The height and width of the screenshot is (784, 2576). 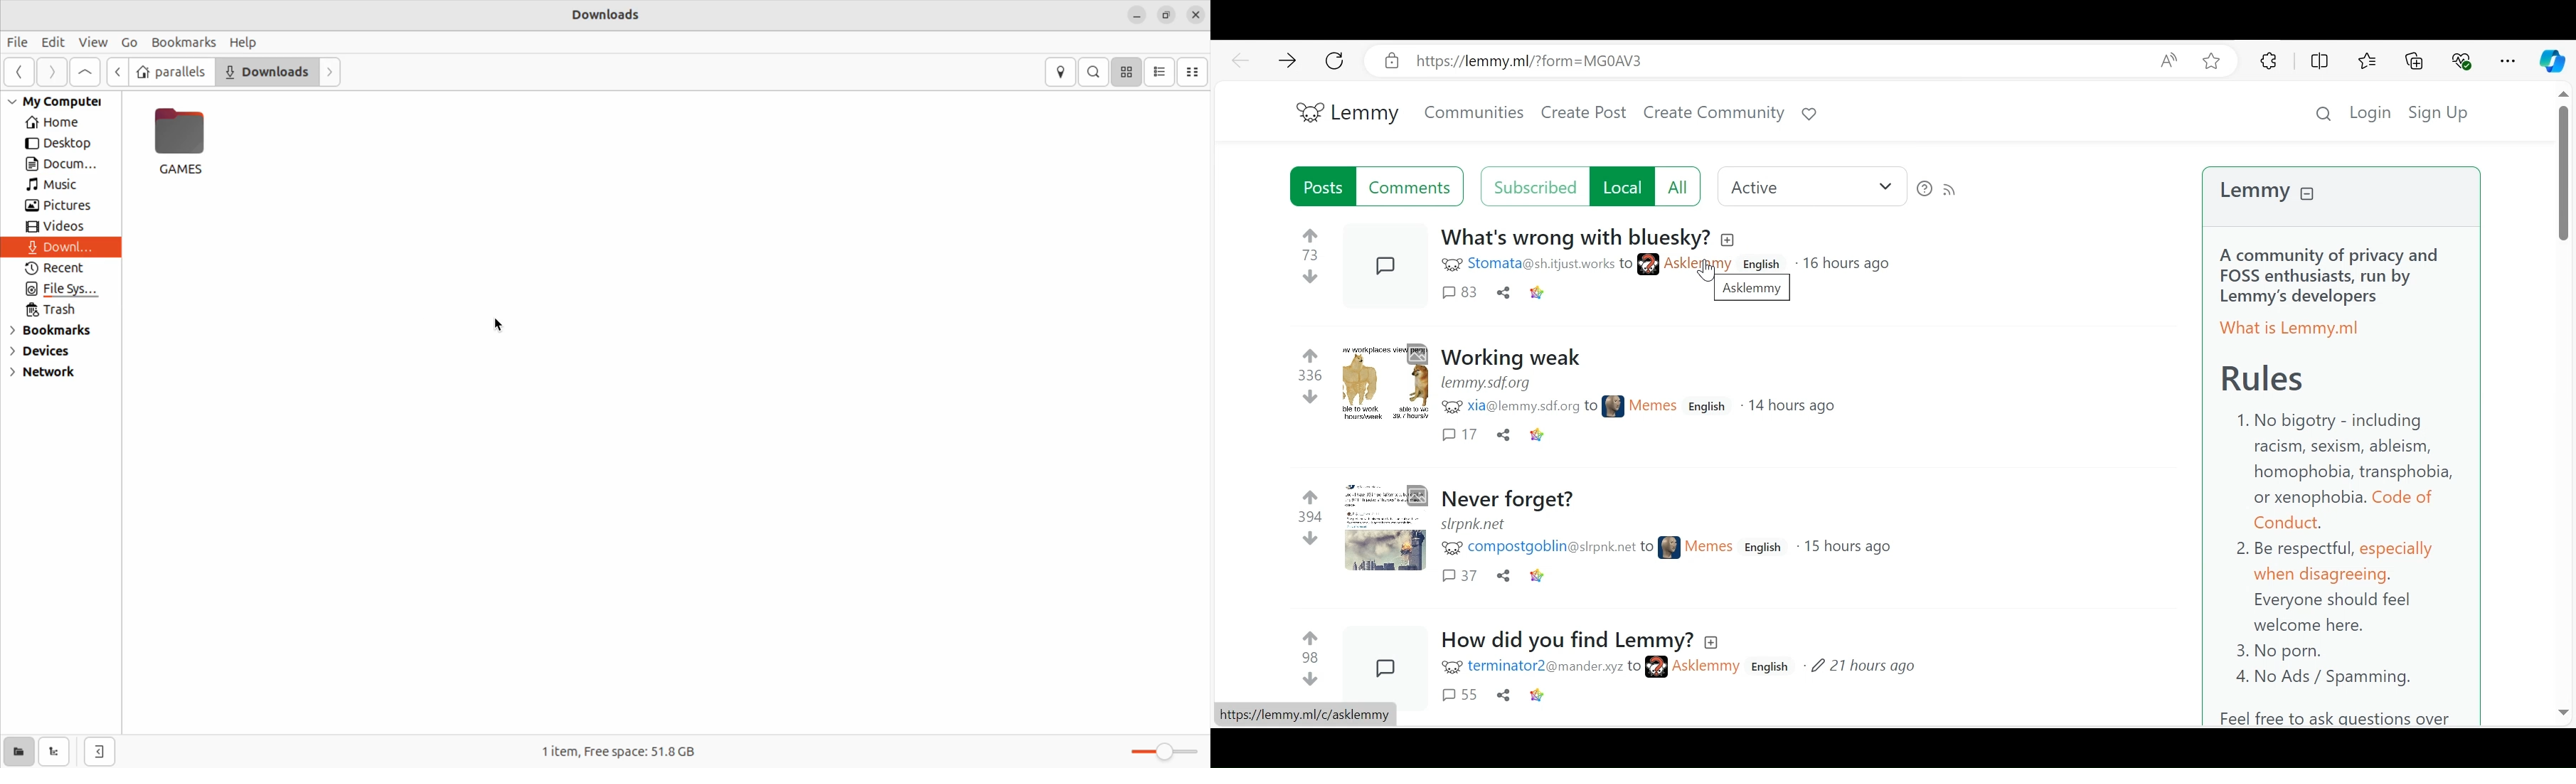 What do you see at coordinates (1336, 62) in the screenshot?
I see `Refresh` at bounding box center [1336, 62].